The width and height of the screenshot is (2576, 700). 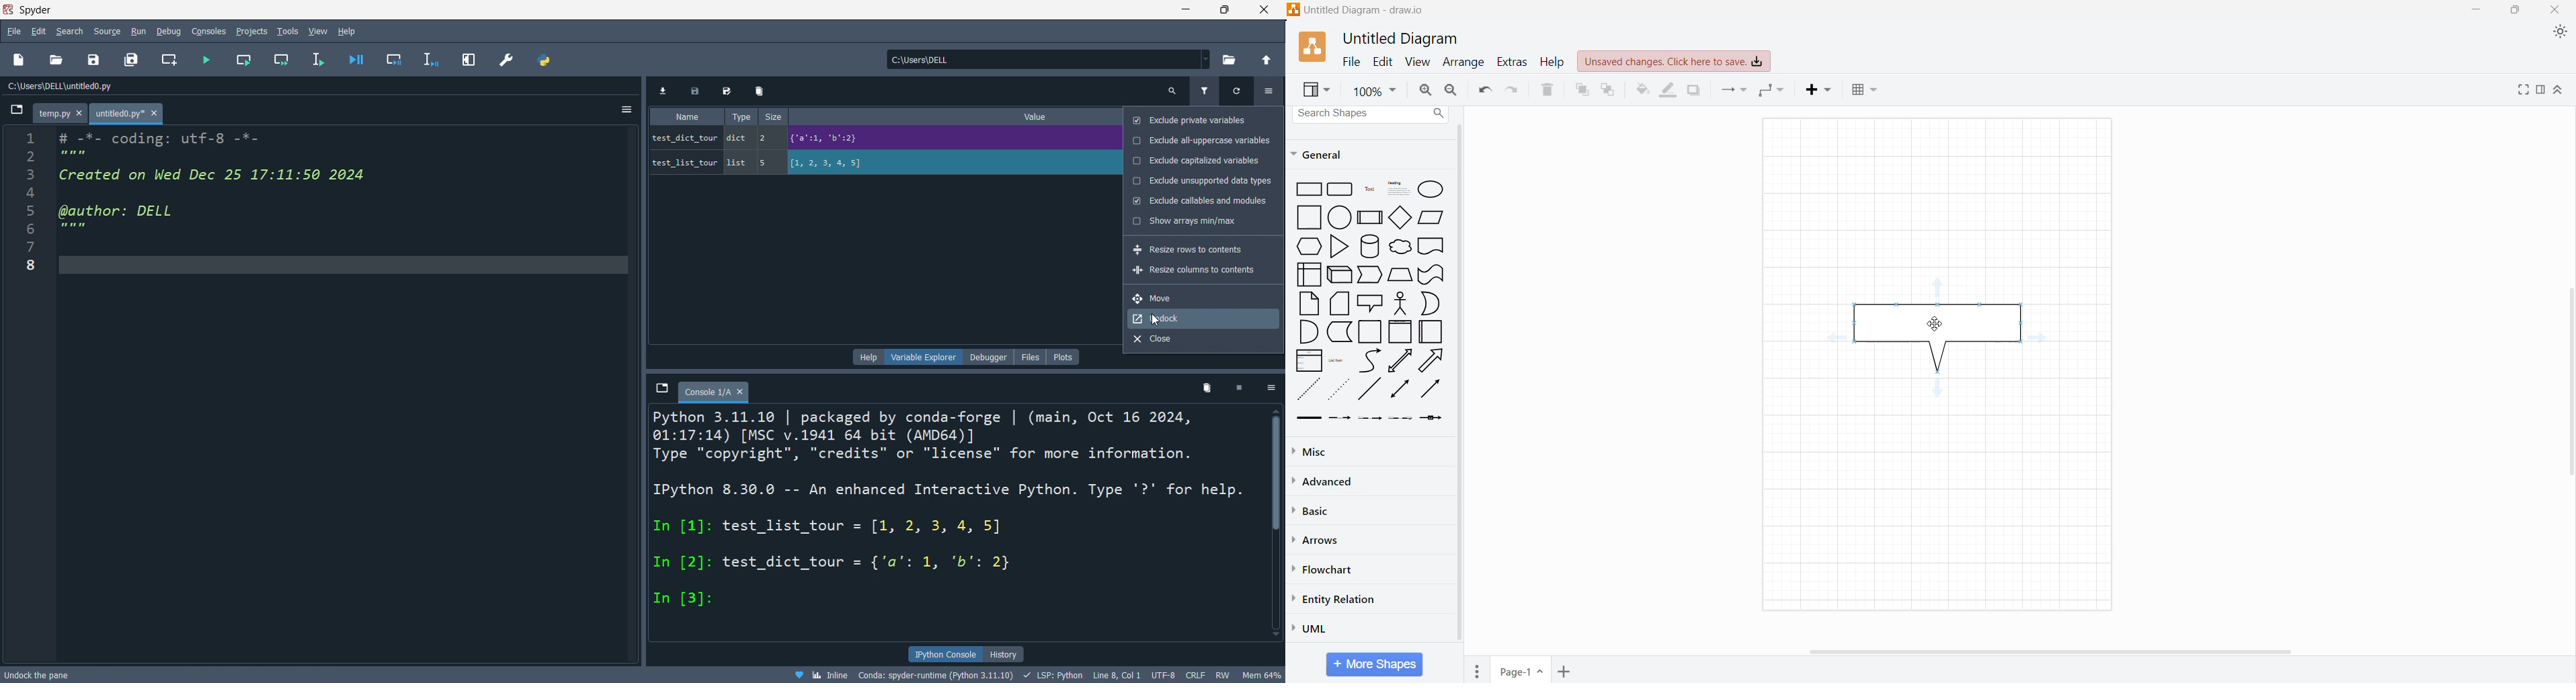 What do you see at coordinates (697, 91) in the screenshot?
I see `save` at bounding box center [697, 91].